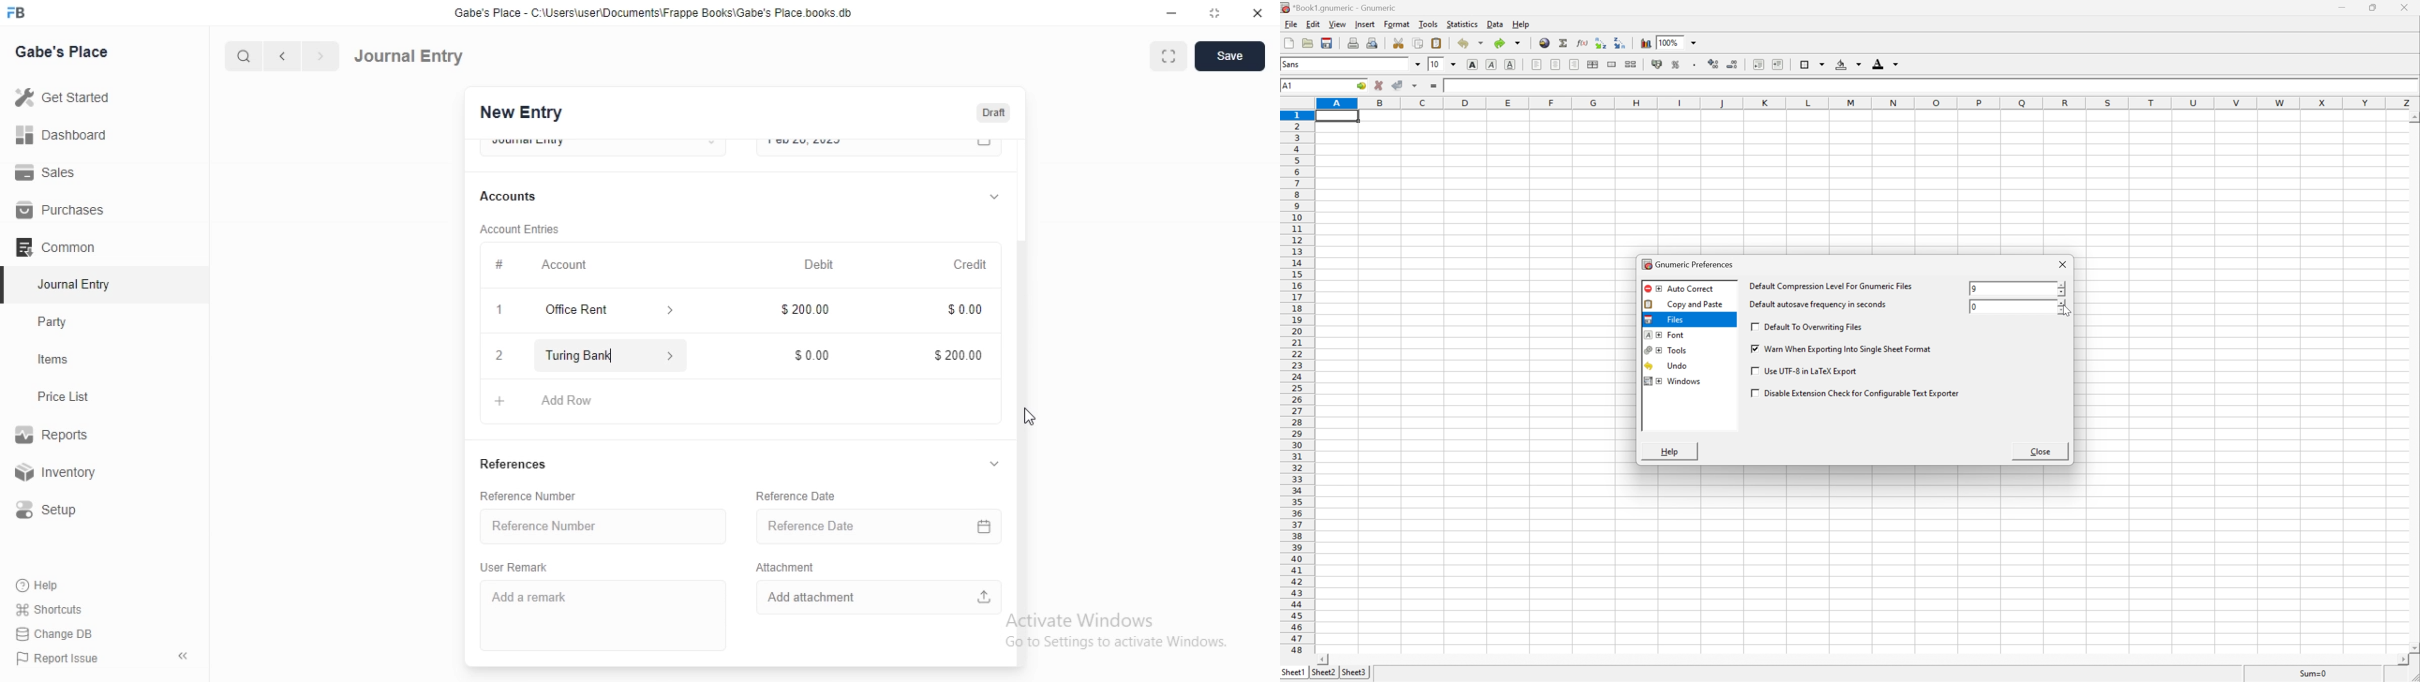 The height and width of the screenshot is (700, 2436). I want to click on enter formula, so click(1437, 84).